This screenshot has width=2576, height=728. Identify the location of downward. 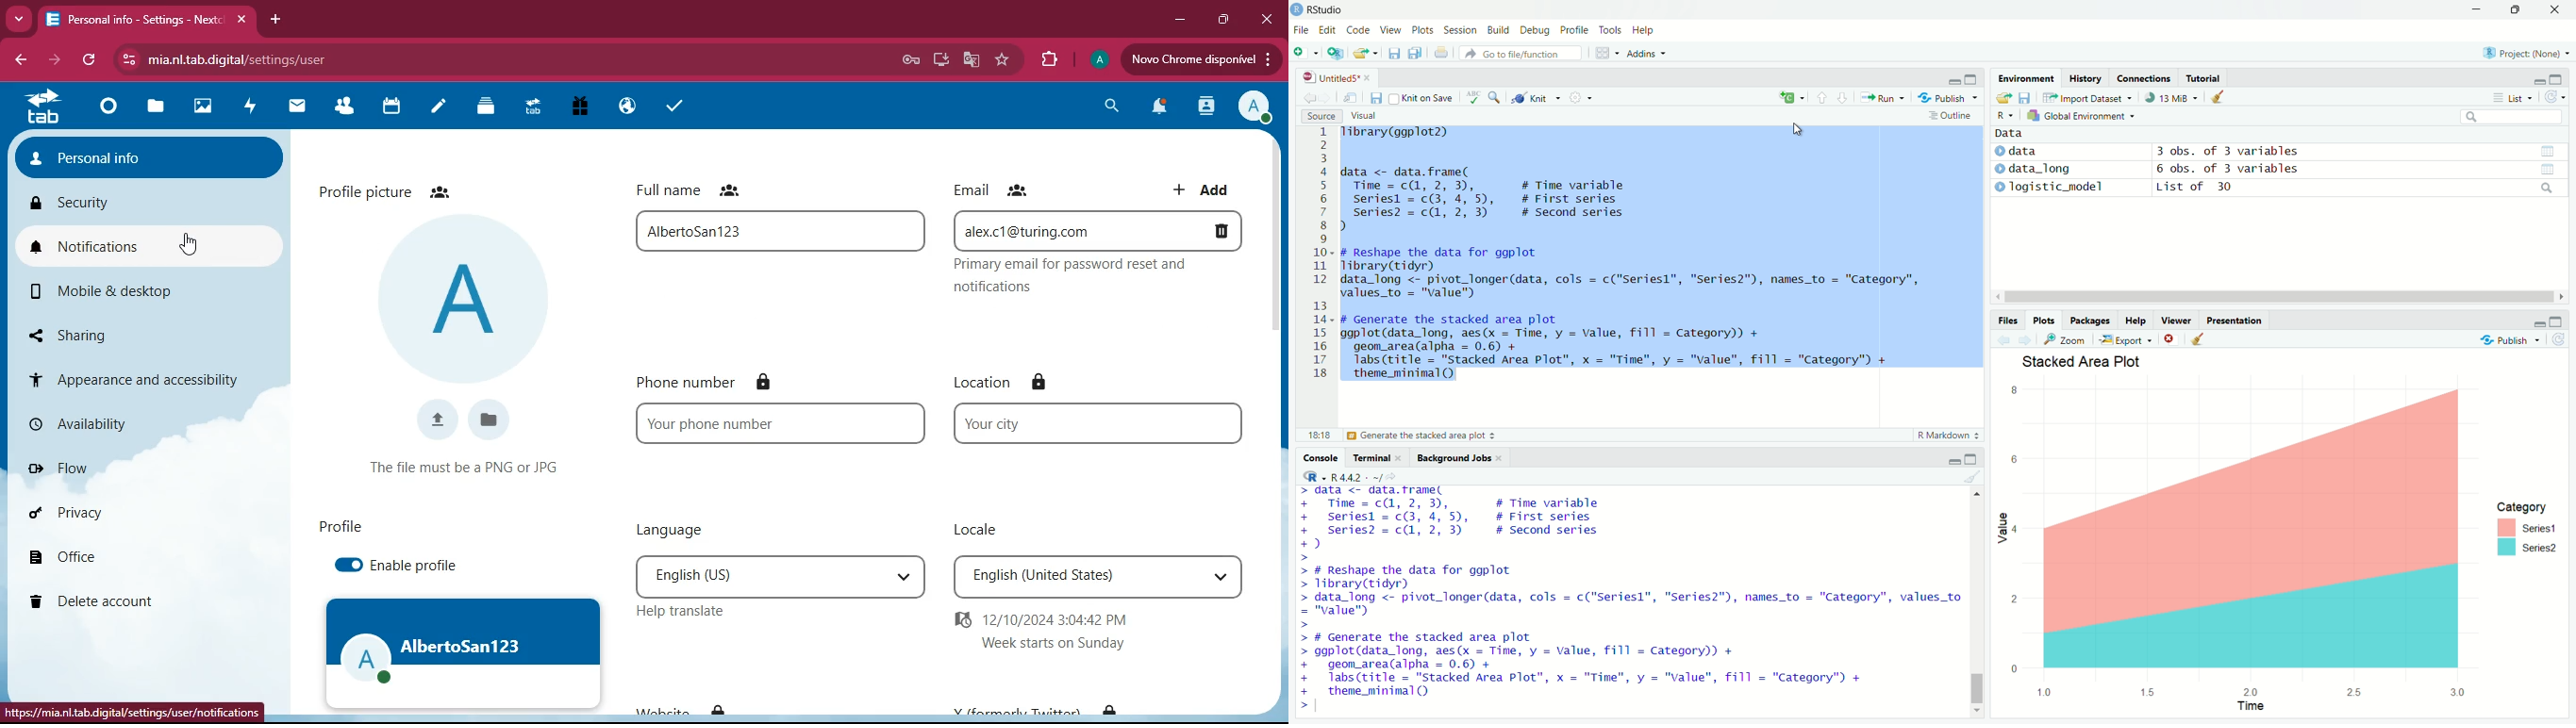
(1846, 100).